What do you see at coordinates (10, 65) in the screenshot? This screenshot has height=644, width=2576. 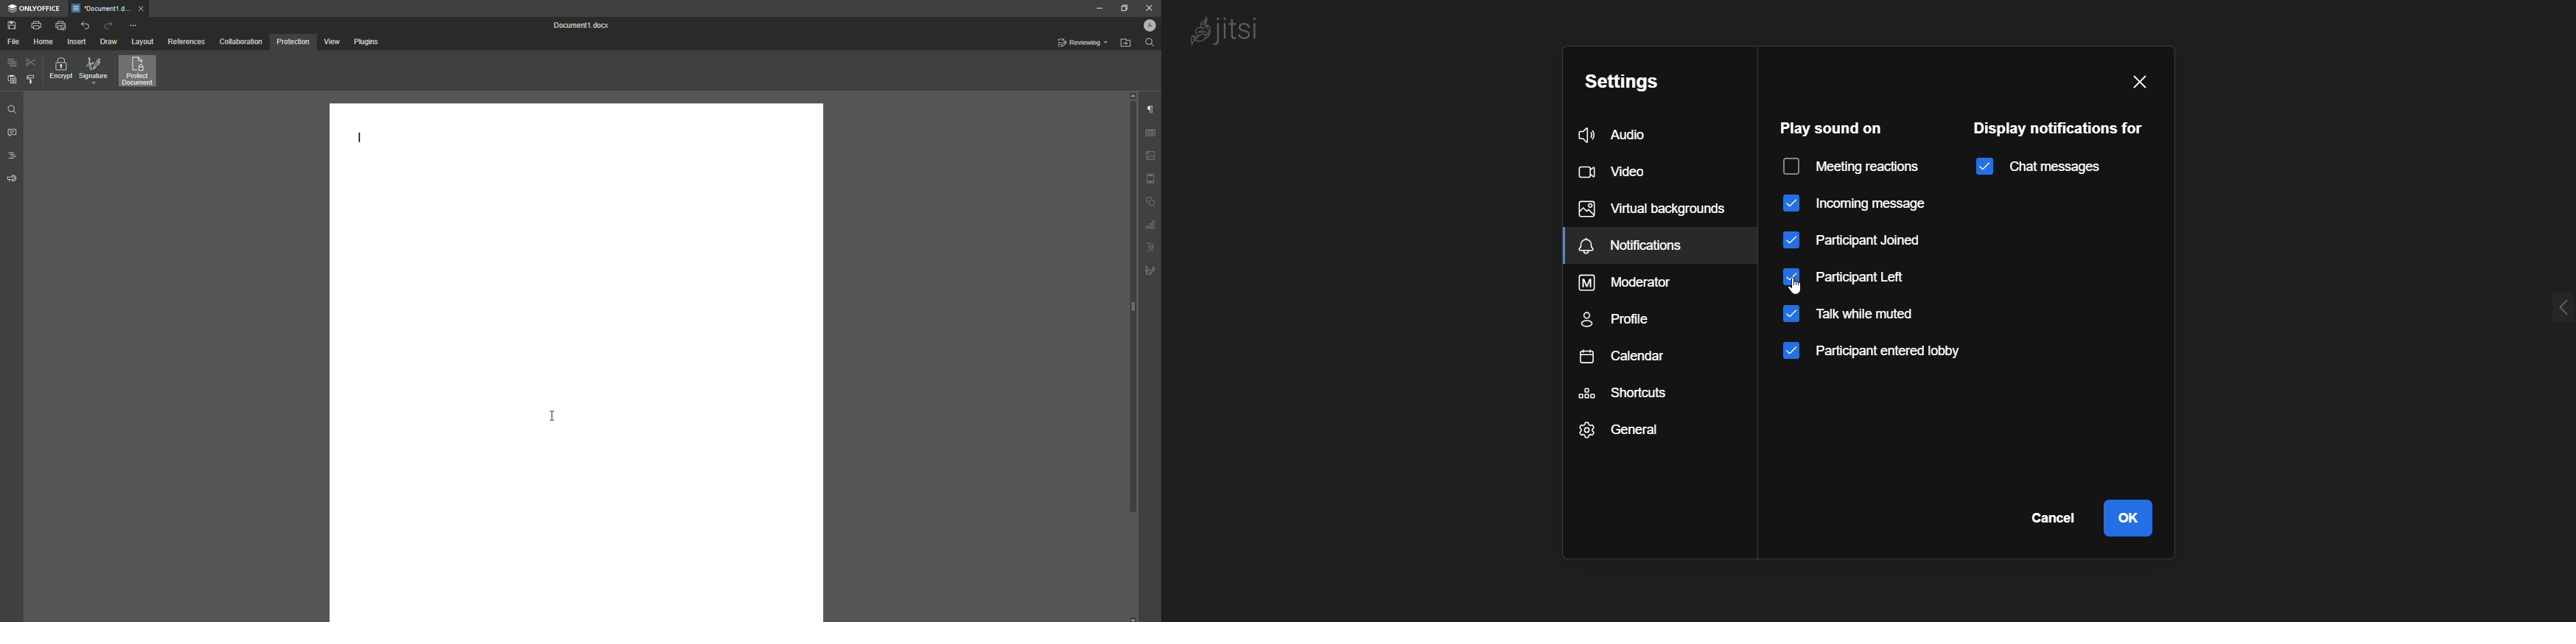 I see `Paste` at bounding box center [10, 65].